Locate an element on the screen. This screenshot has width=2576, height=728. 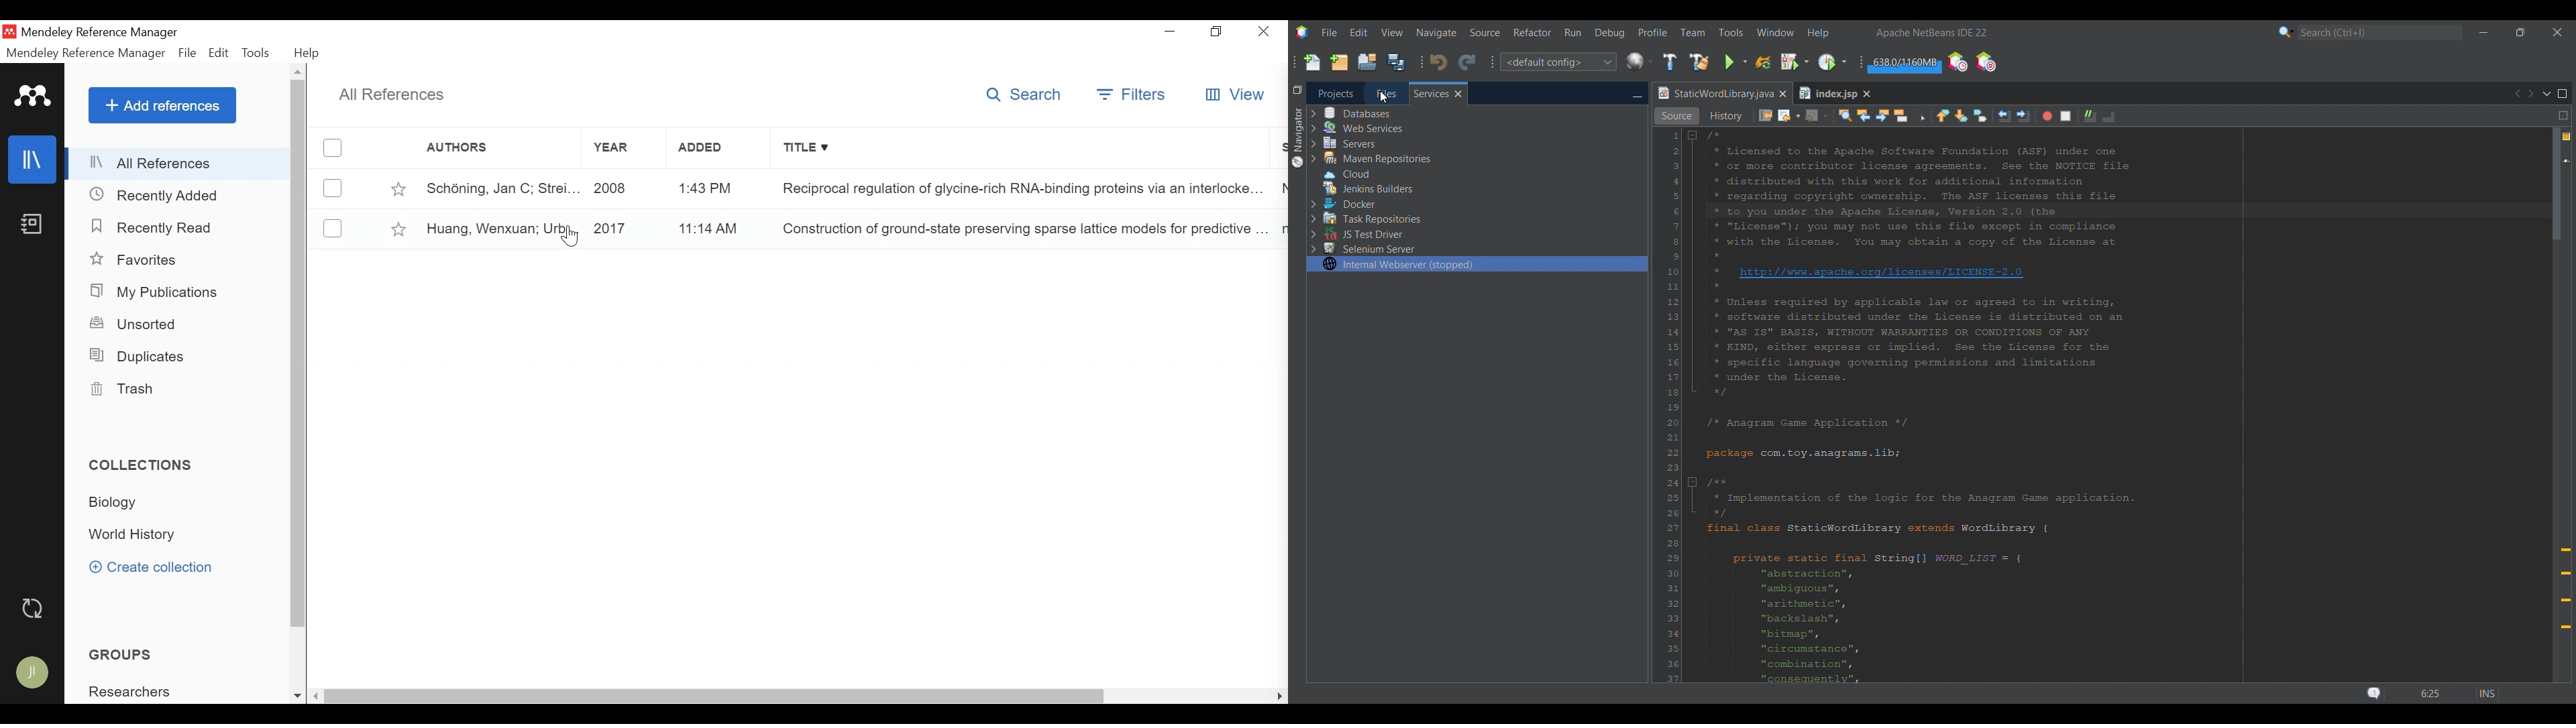
Recently Added is located at coordinates (156, 196).